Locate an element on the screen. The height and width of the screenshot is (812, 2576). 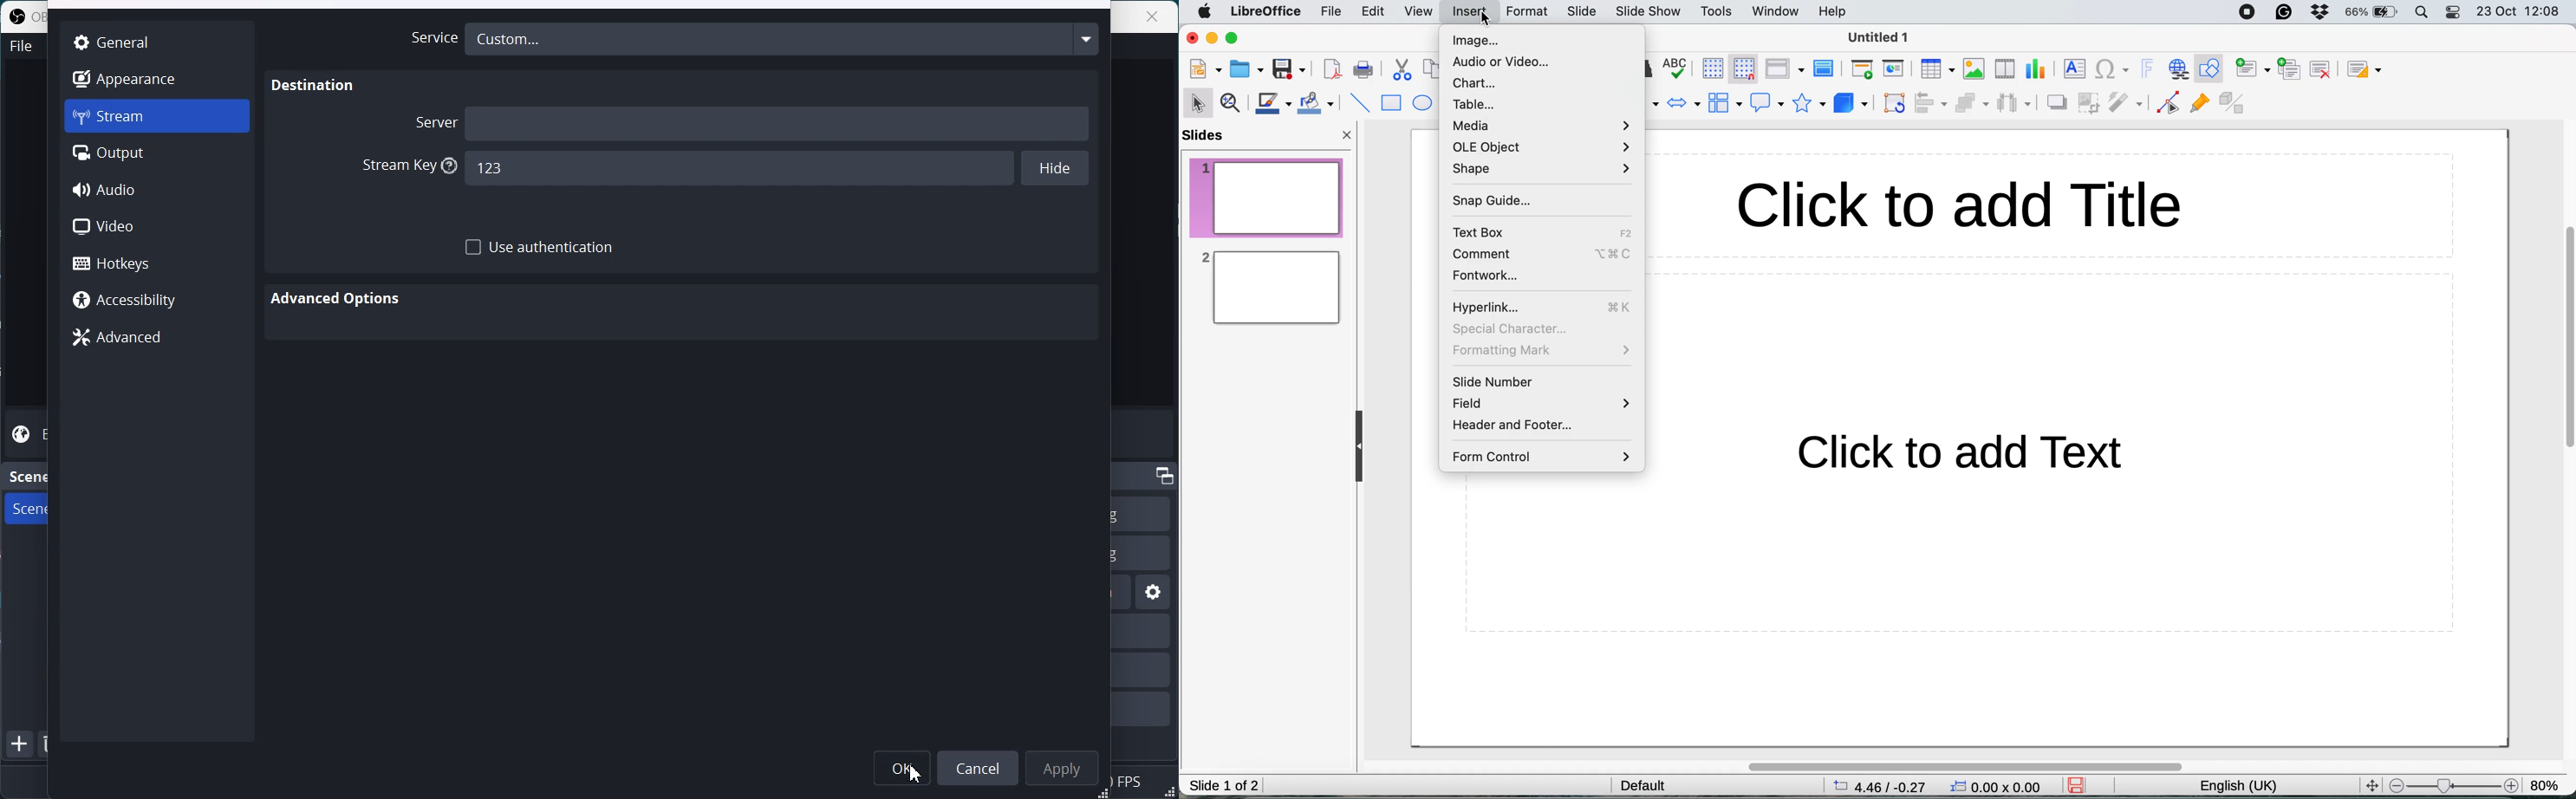
Video is located at coordinates (157, 226).